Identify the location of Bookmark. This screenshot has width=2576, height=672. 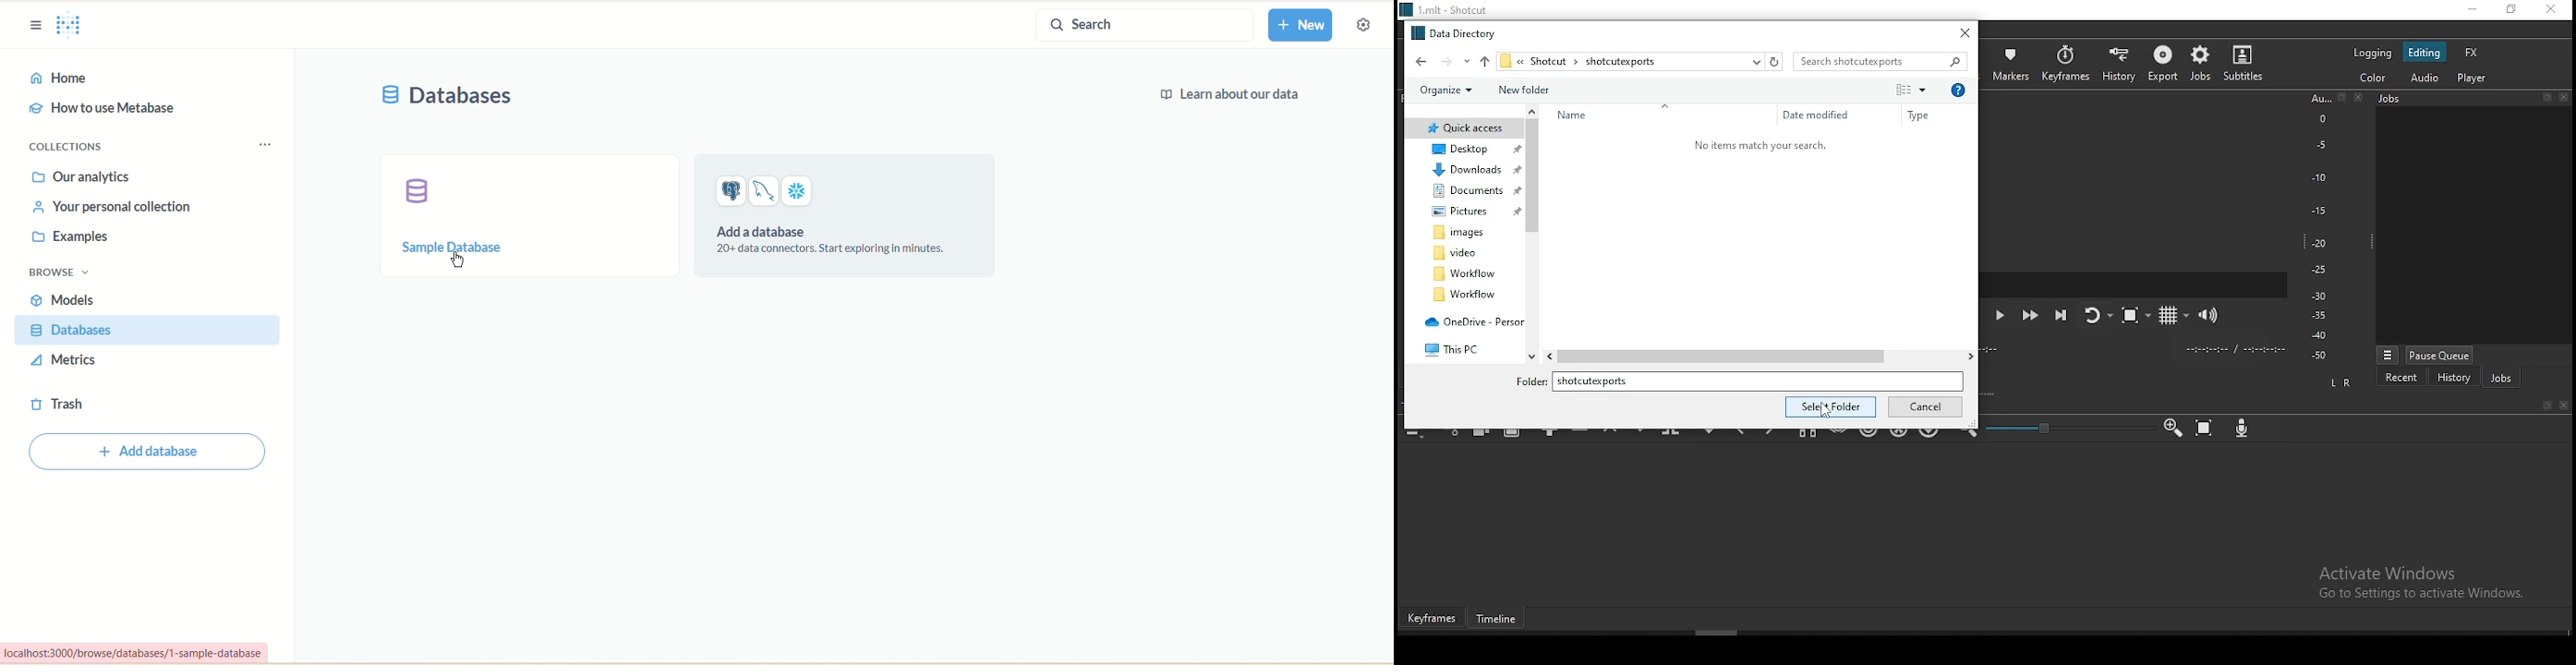
(2342, 98).